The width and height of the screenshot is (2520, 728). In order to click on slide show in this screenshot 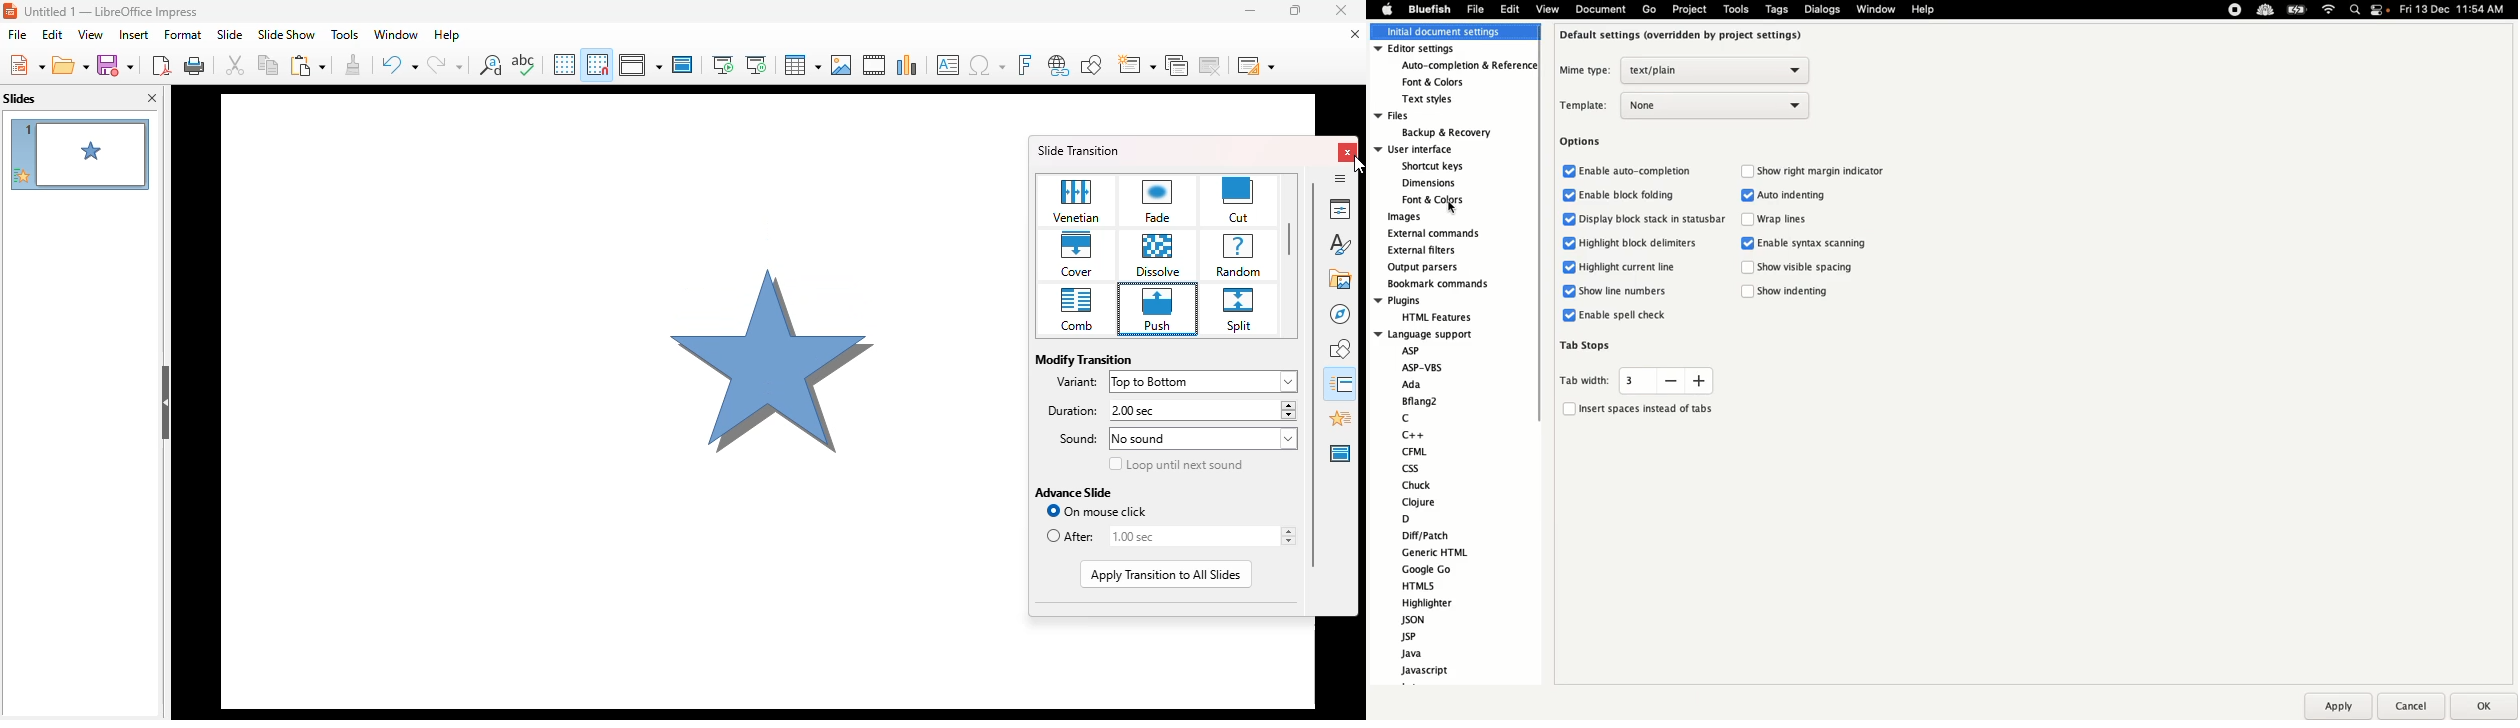, I will do `click(287, 34)`.